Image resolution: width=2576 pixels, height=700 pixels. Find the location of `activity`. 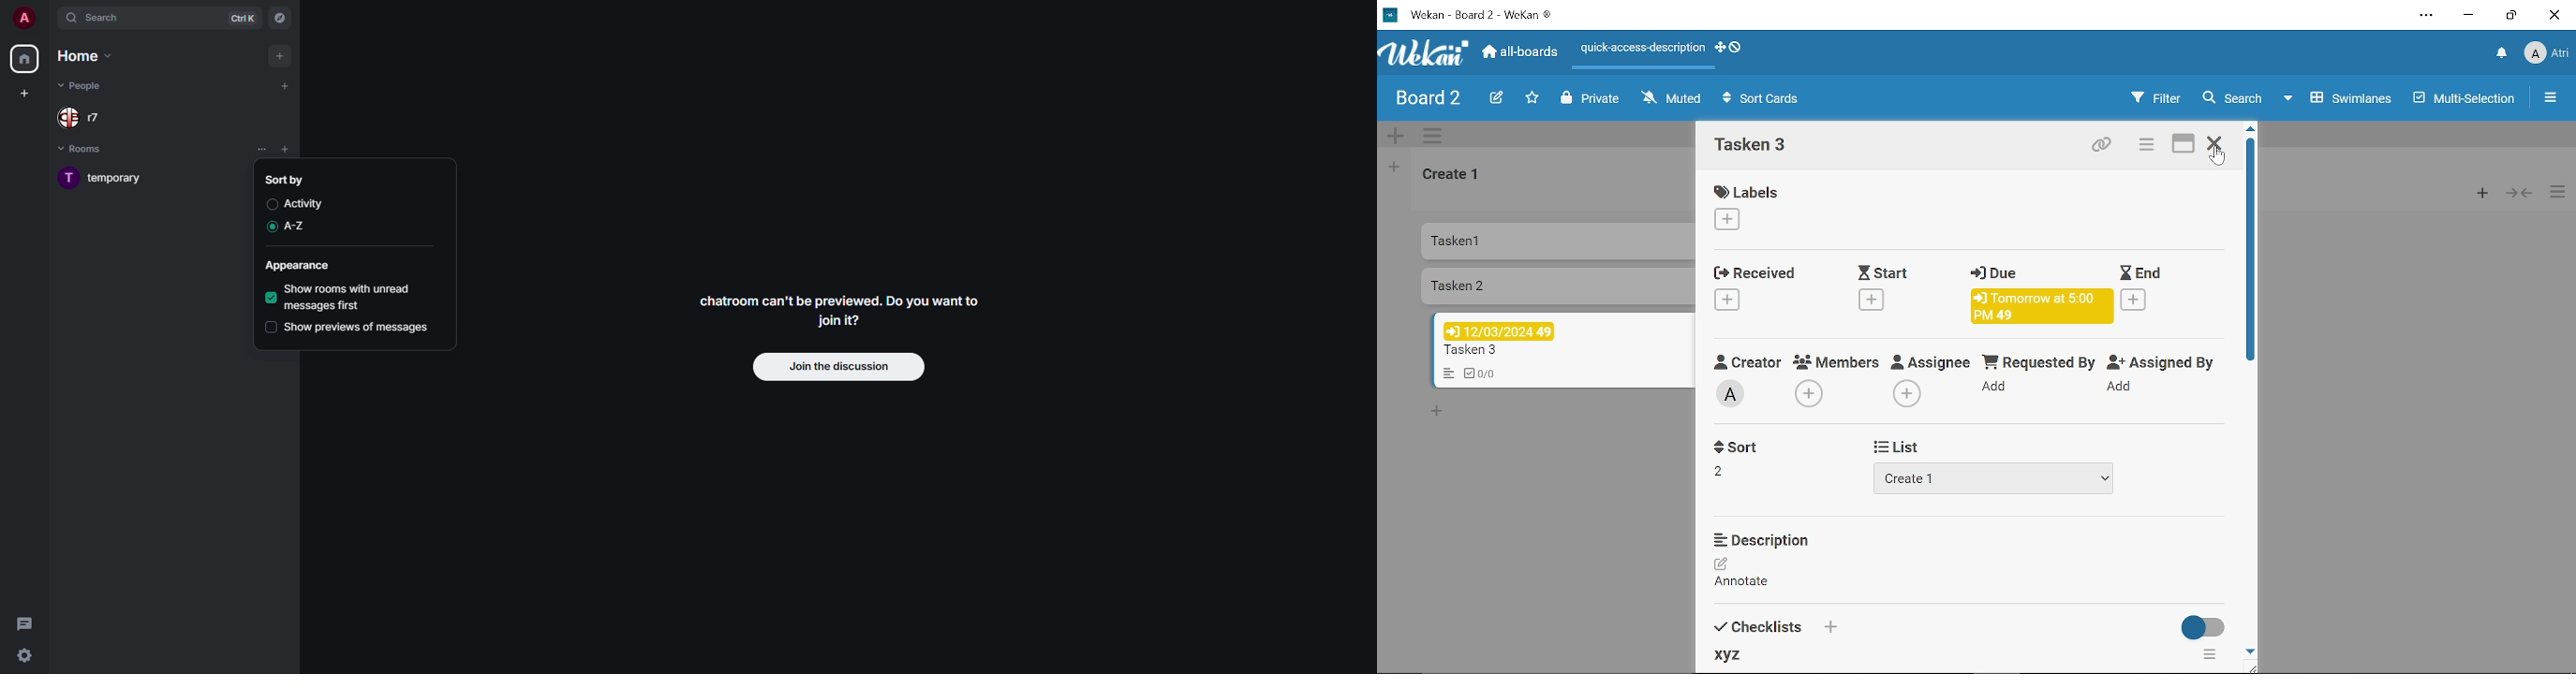

activity is located at coordinates (307, 202).